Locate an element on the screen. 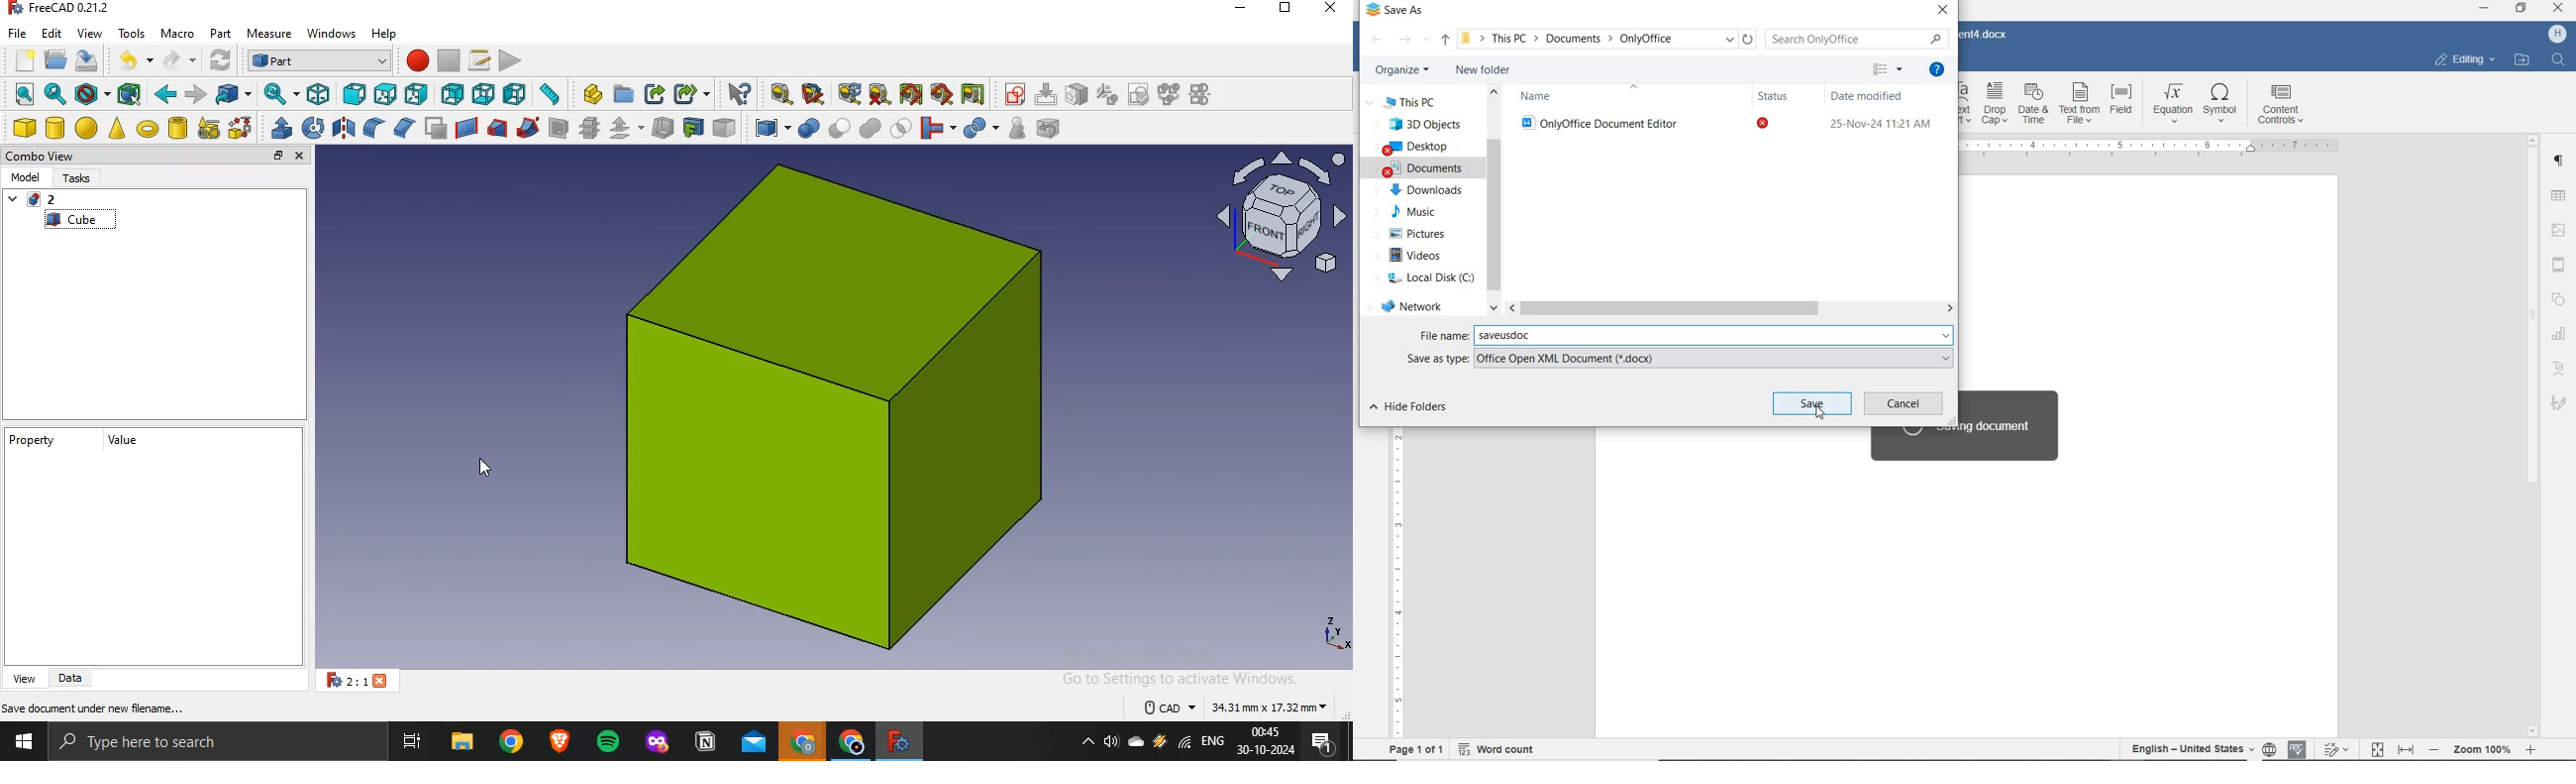 The width and height of the screenshot is (2576, 784). create ruled surface is located at coordinates (466, 128).